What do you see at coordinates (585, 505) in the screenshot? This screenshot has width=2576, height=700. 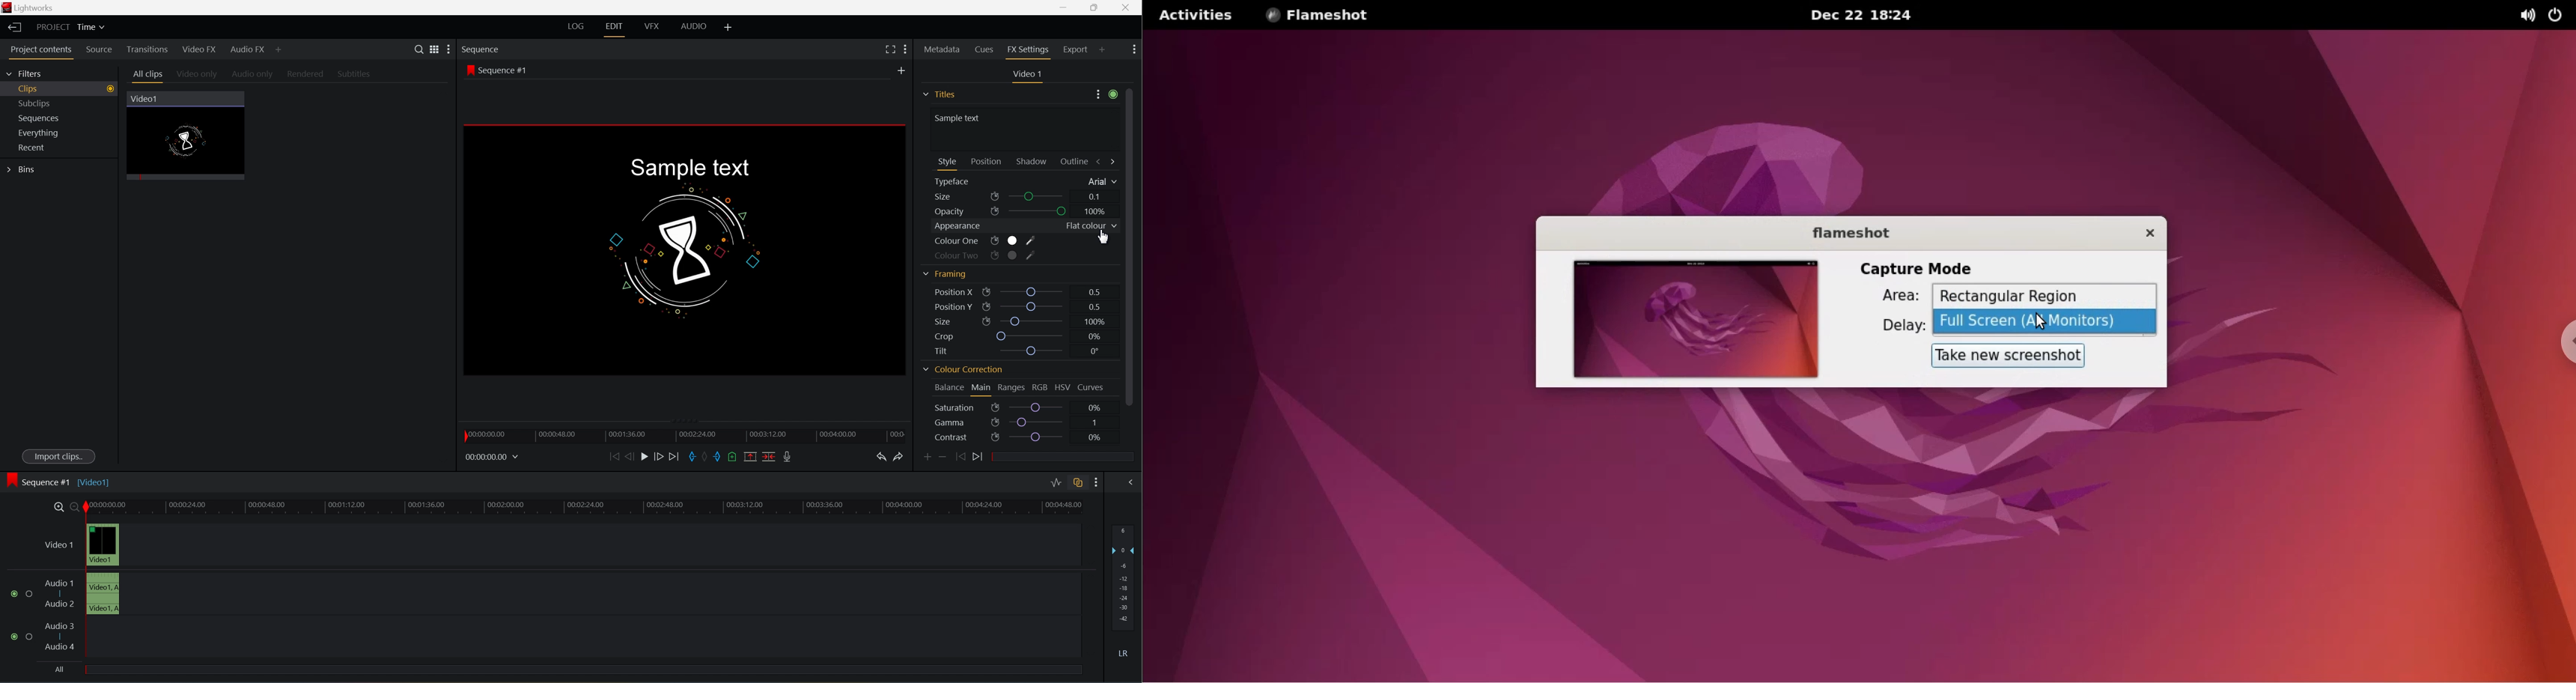 I see `Timeline` at bounding box center [585, 505].